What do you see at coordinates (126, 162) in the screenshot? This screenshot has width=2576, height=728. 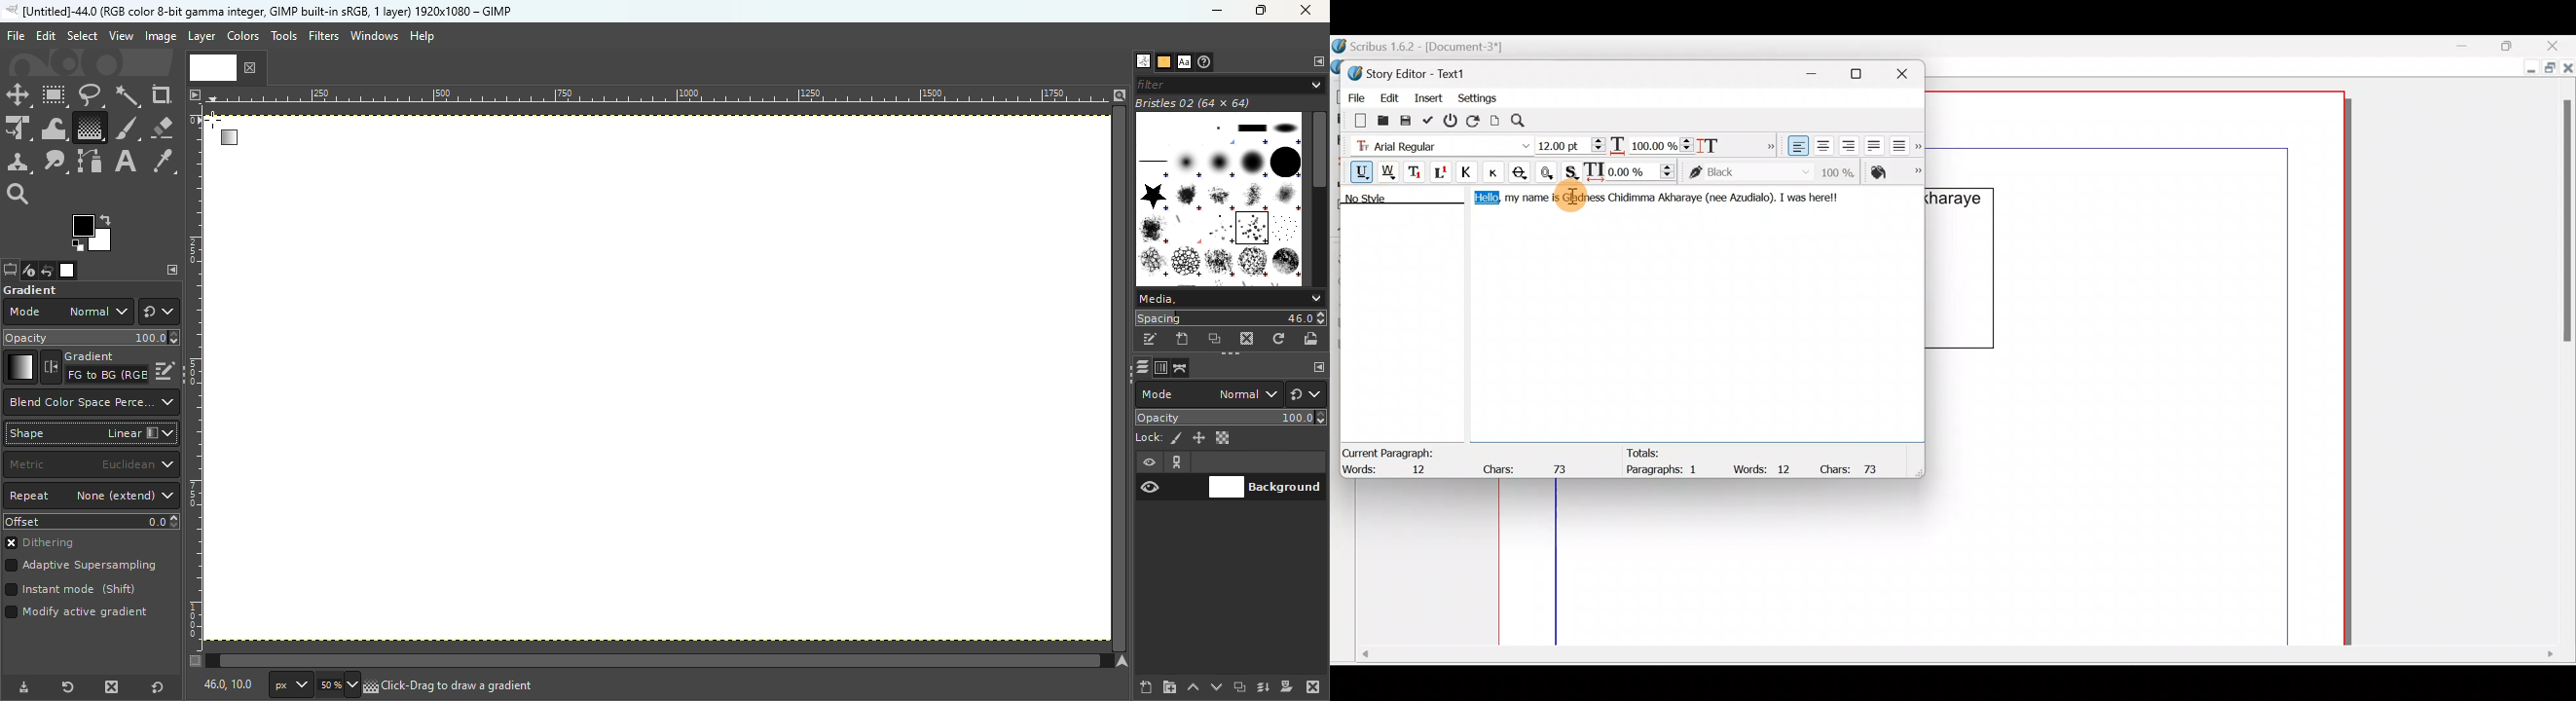 I see `Text tool` at bounding box center [126, 162].